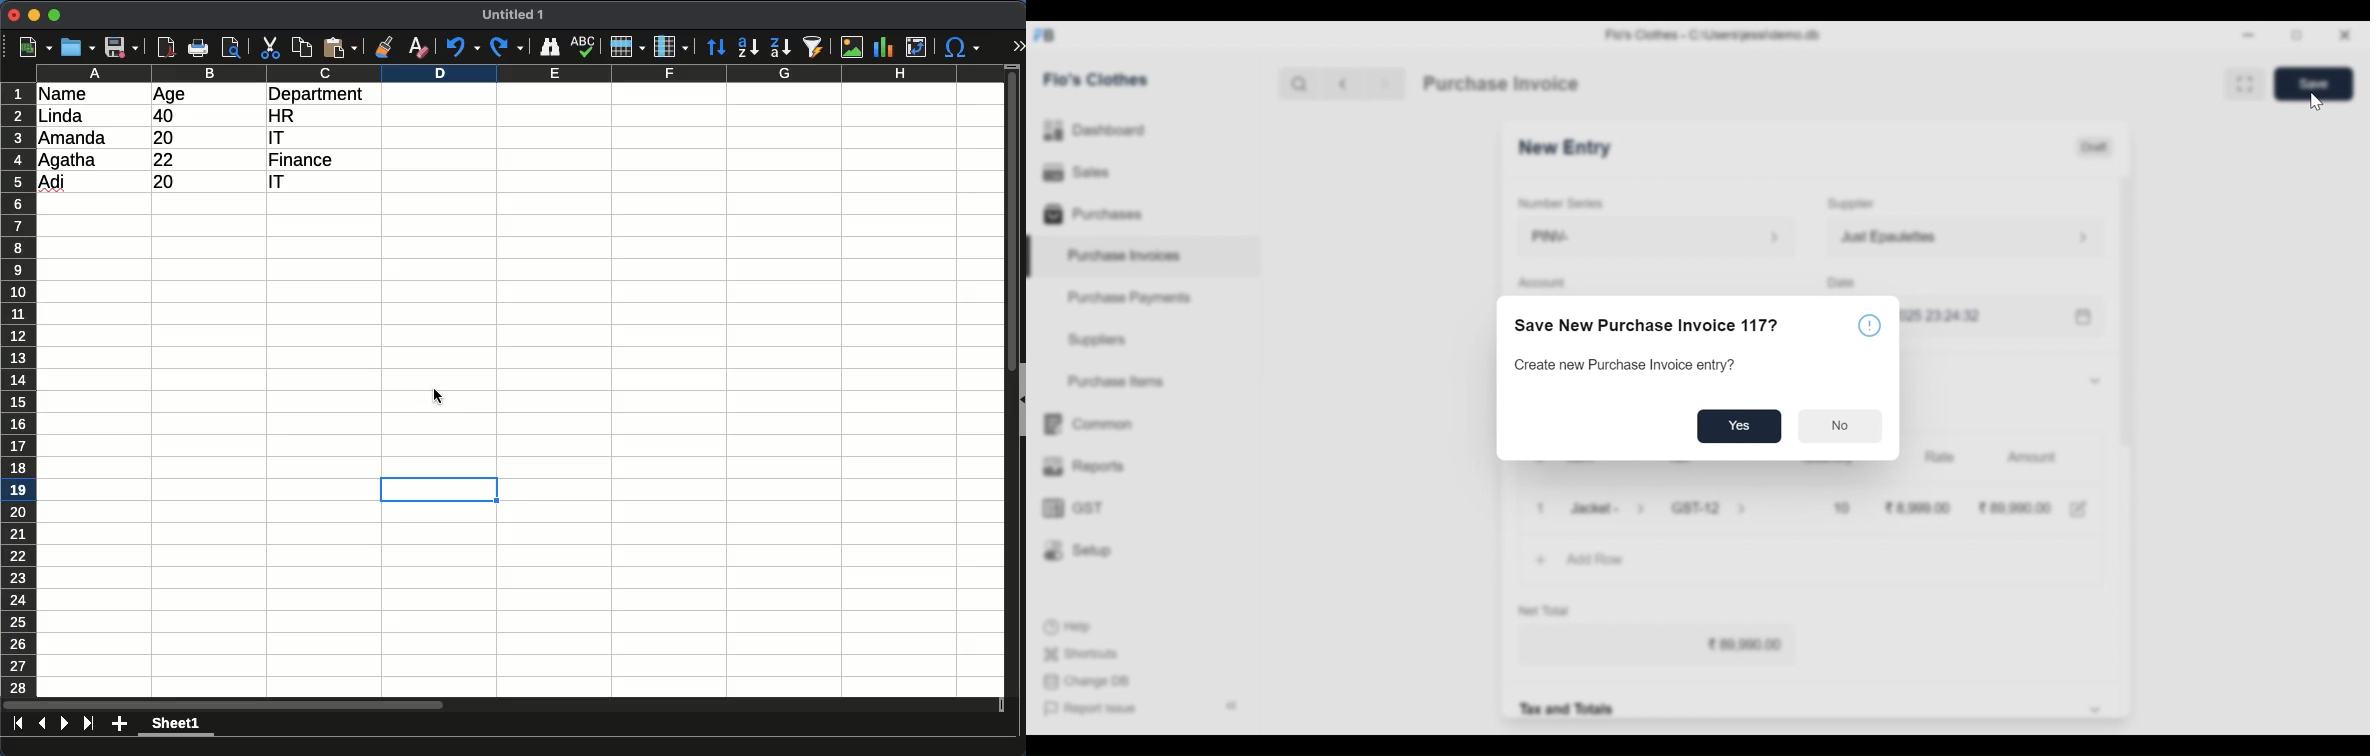 The image size is (2380, 756). What do you see at coordinates (119, 725) in the screenshot?
I see `add` at bounding box center [119, 725].